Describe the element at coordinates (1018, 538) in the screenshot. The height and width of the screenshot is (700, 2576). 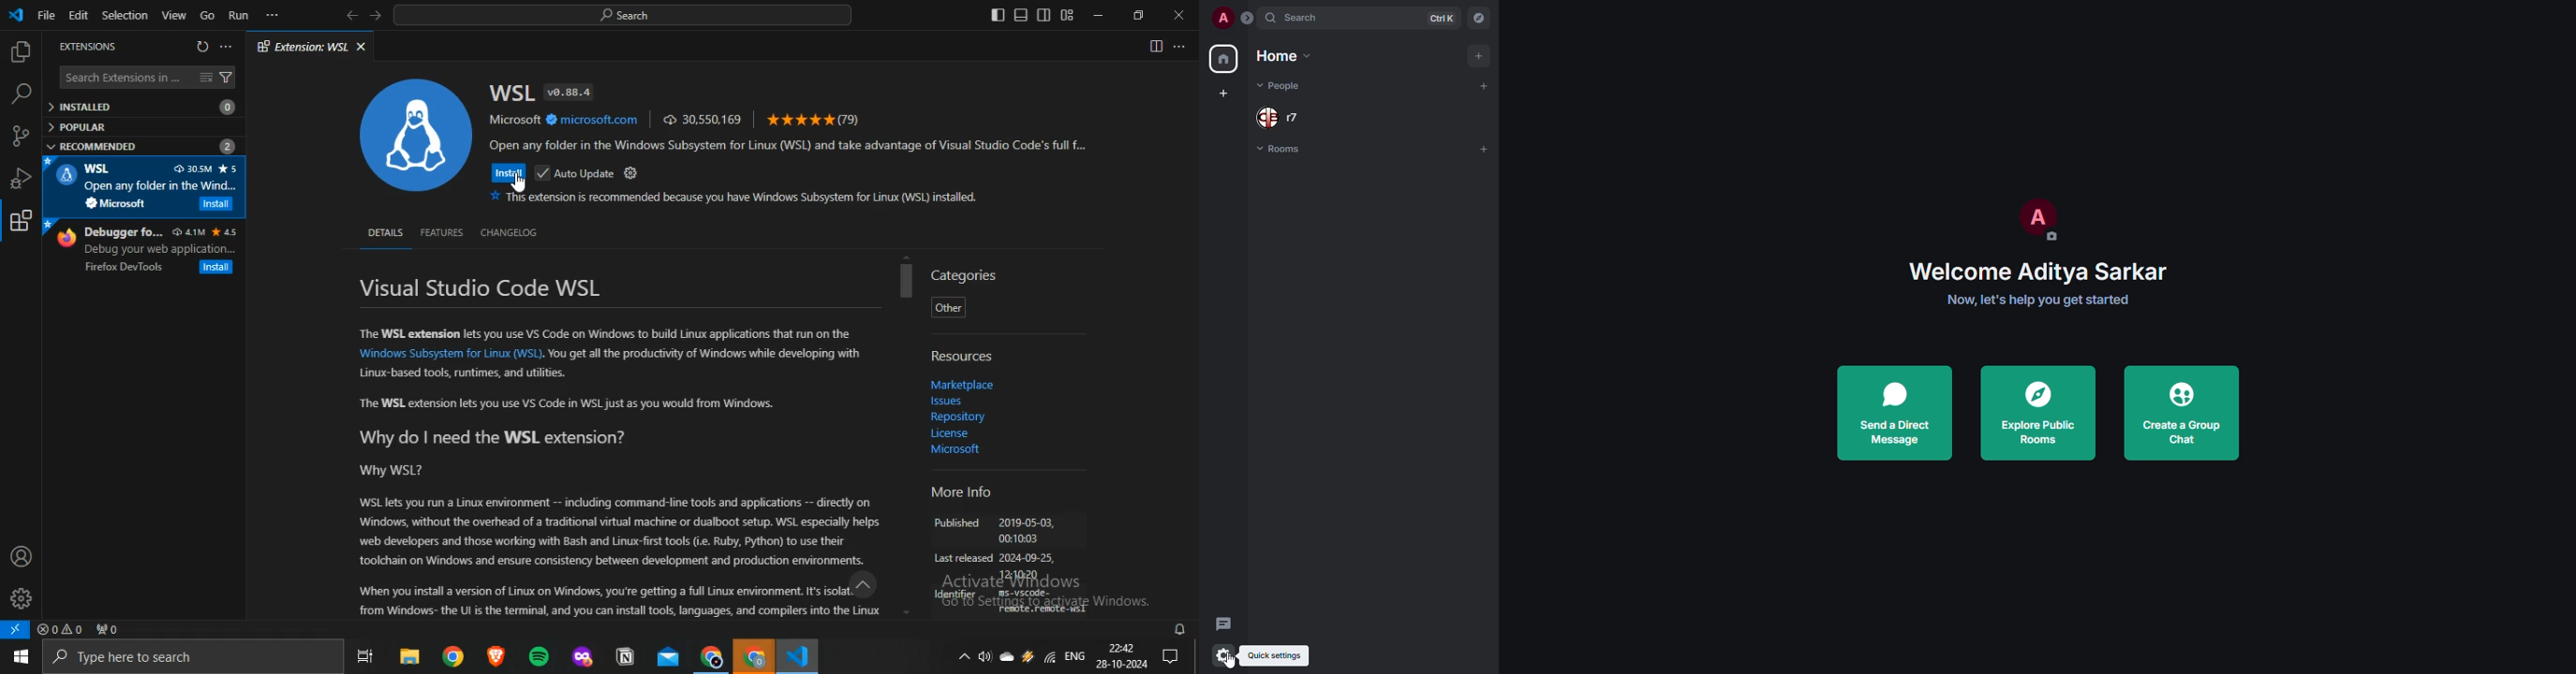
I see `00:10:03` at that location.